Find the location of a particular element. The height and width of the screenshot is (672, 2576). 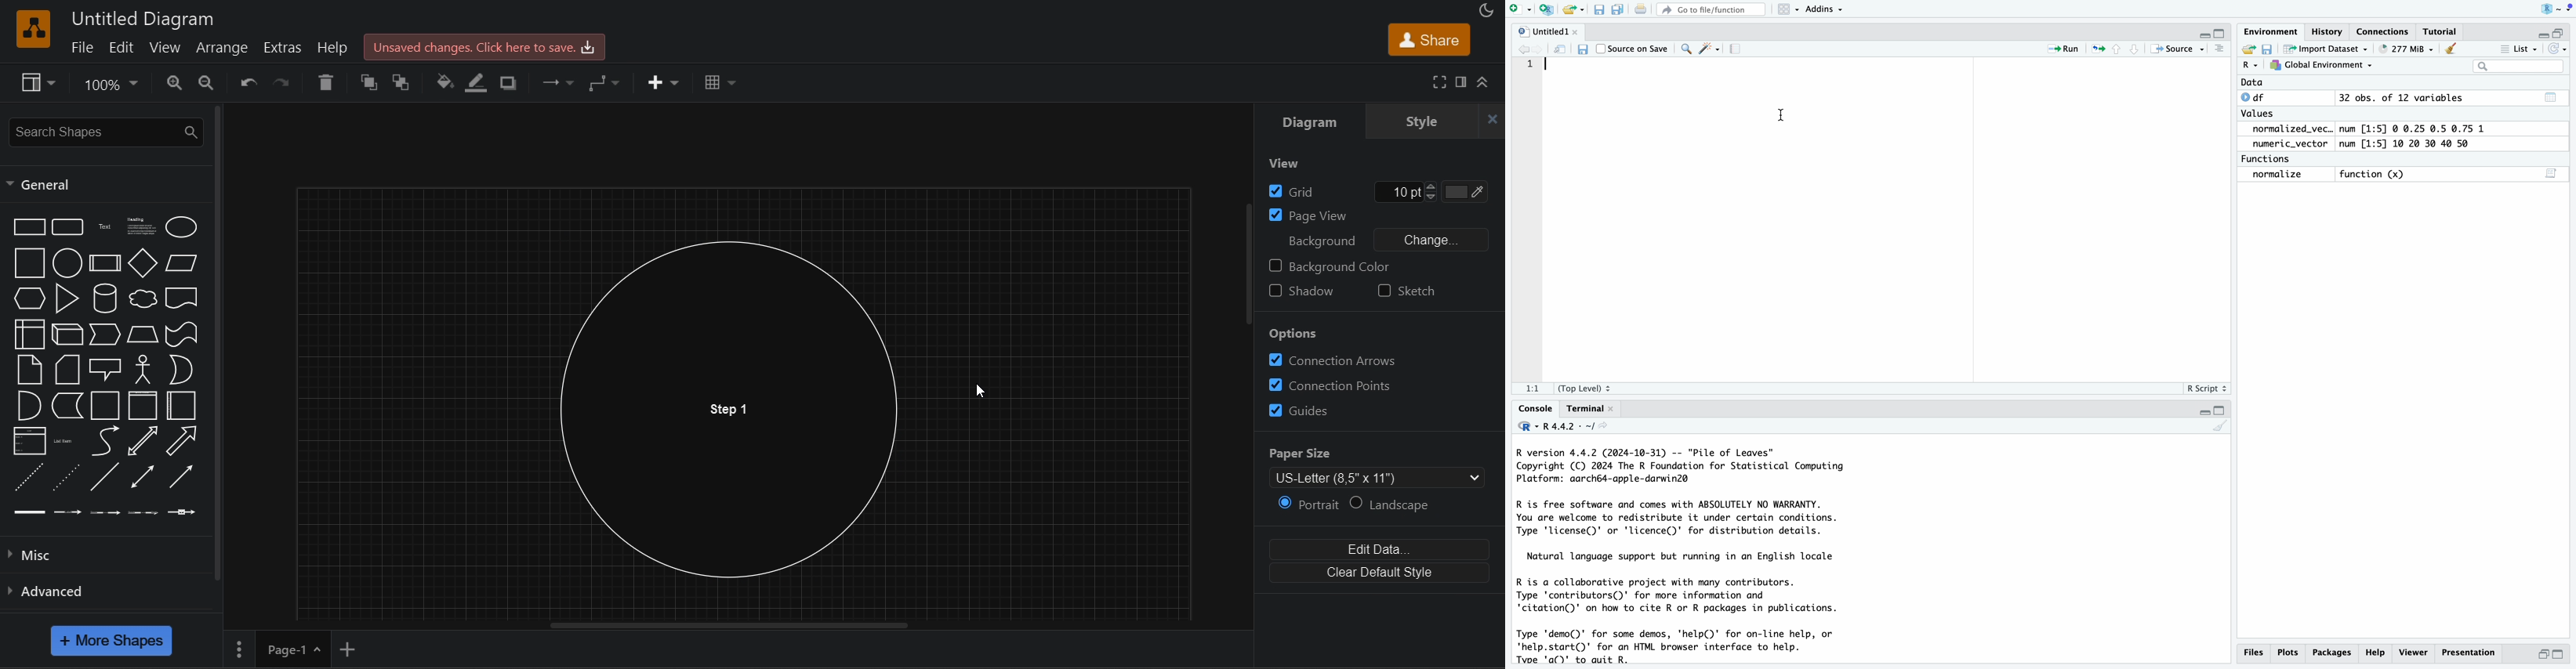

save all open document is located at coordinates (1616, 9).